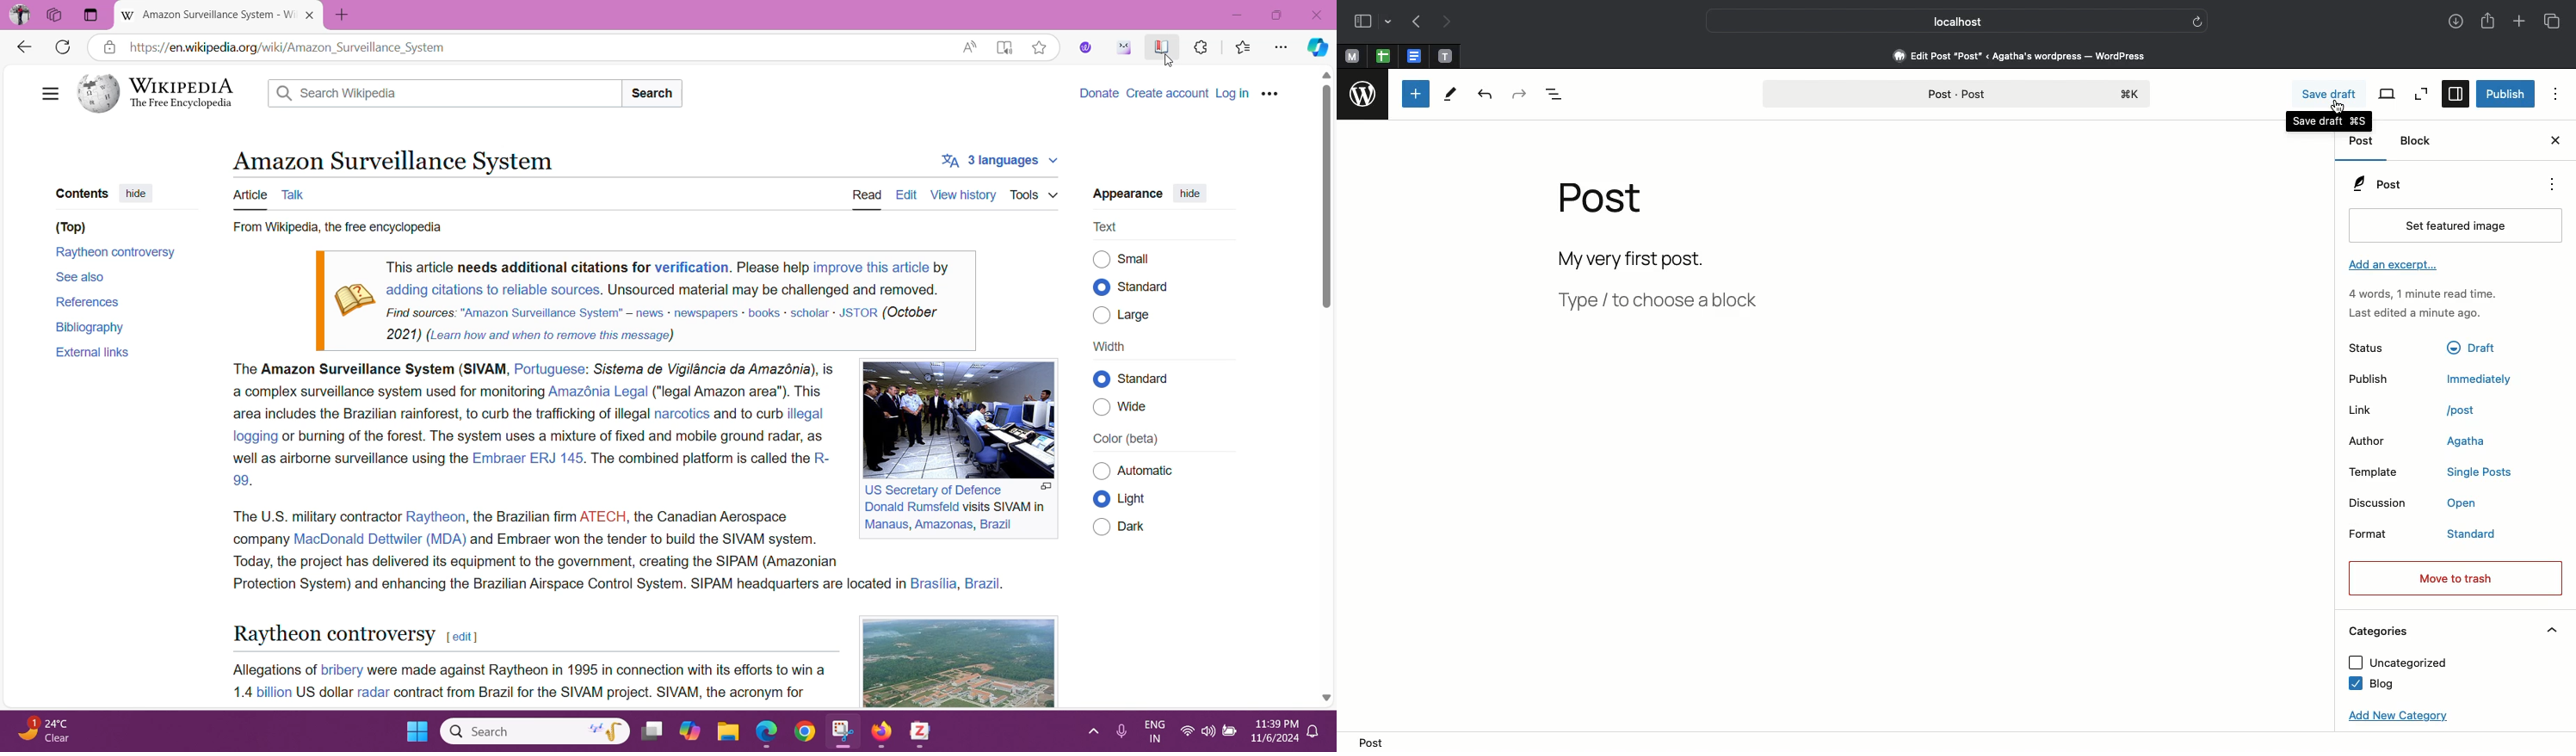 Image resolution: width=2576 pixels, height=756 pixels. I want to click on Publish, so click(2506, 94).